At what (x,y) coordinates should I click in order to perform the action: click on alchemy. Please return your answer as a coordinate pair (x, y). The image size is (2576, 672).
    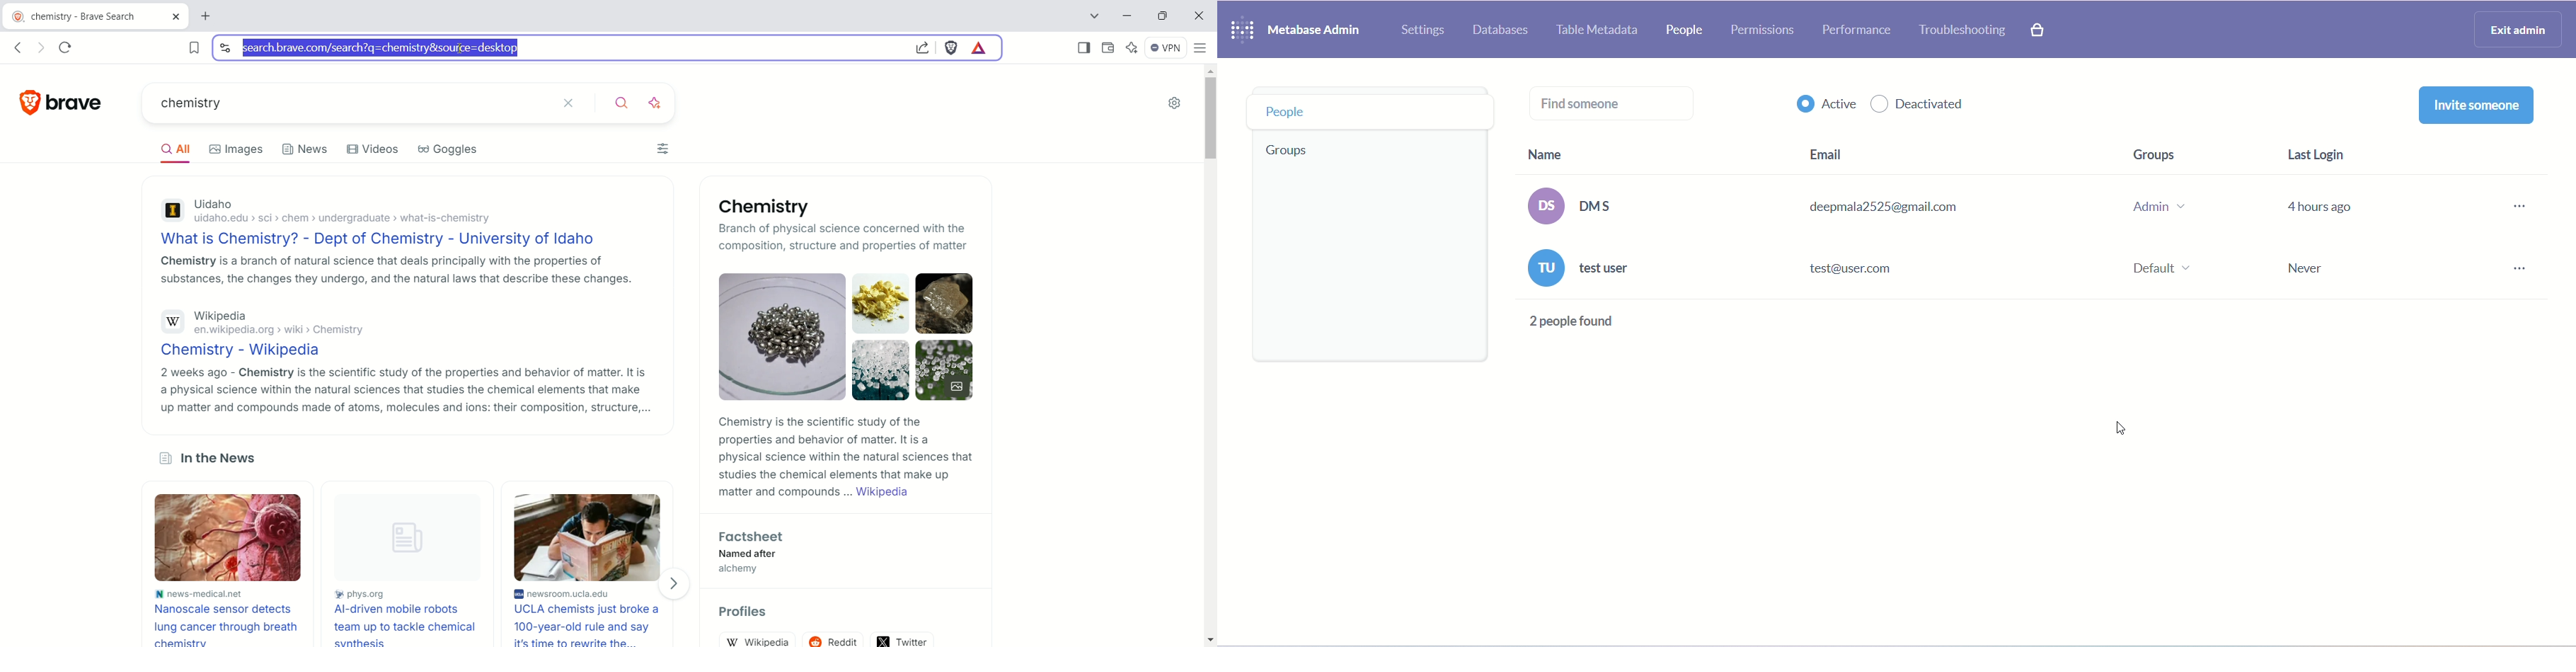
    Looking at the image, I should click on (749, 570).